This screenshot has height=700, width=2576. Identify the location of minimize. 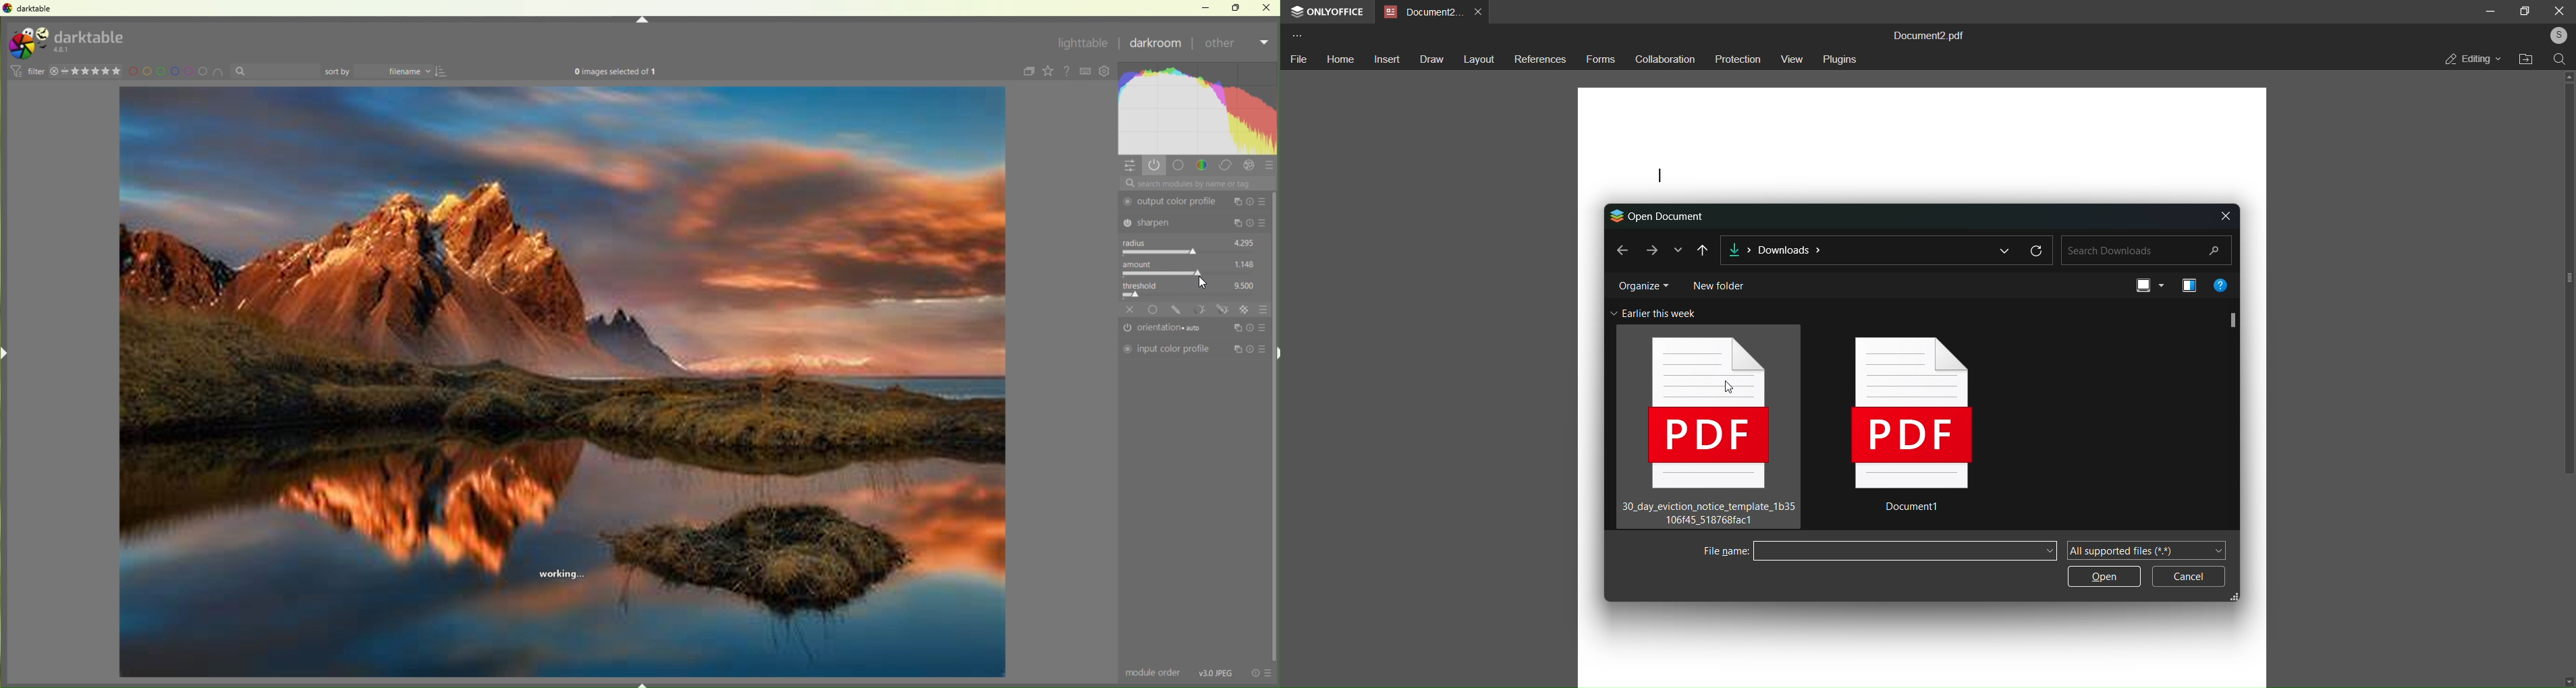
(2490, 10).